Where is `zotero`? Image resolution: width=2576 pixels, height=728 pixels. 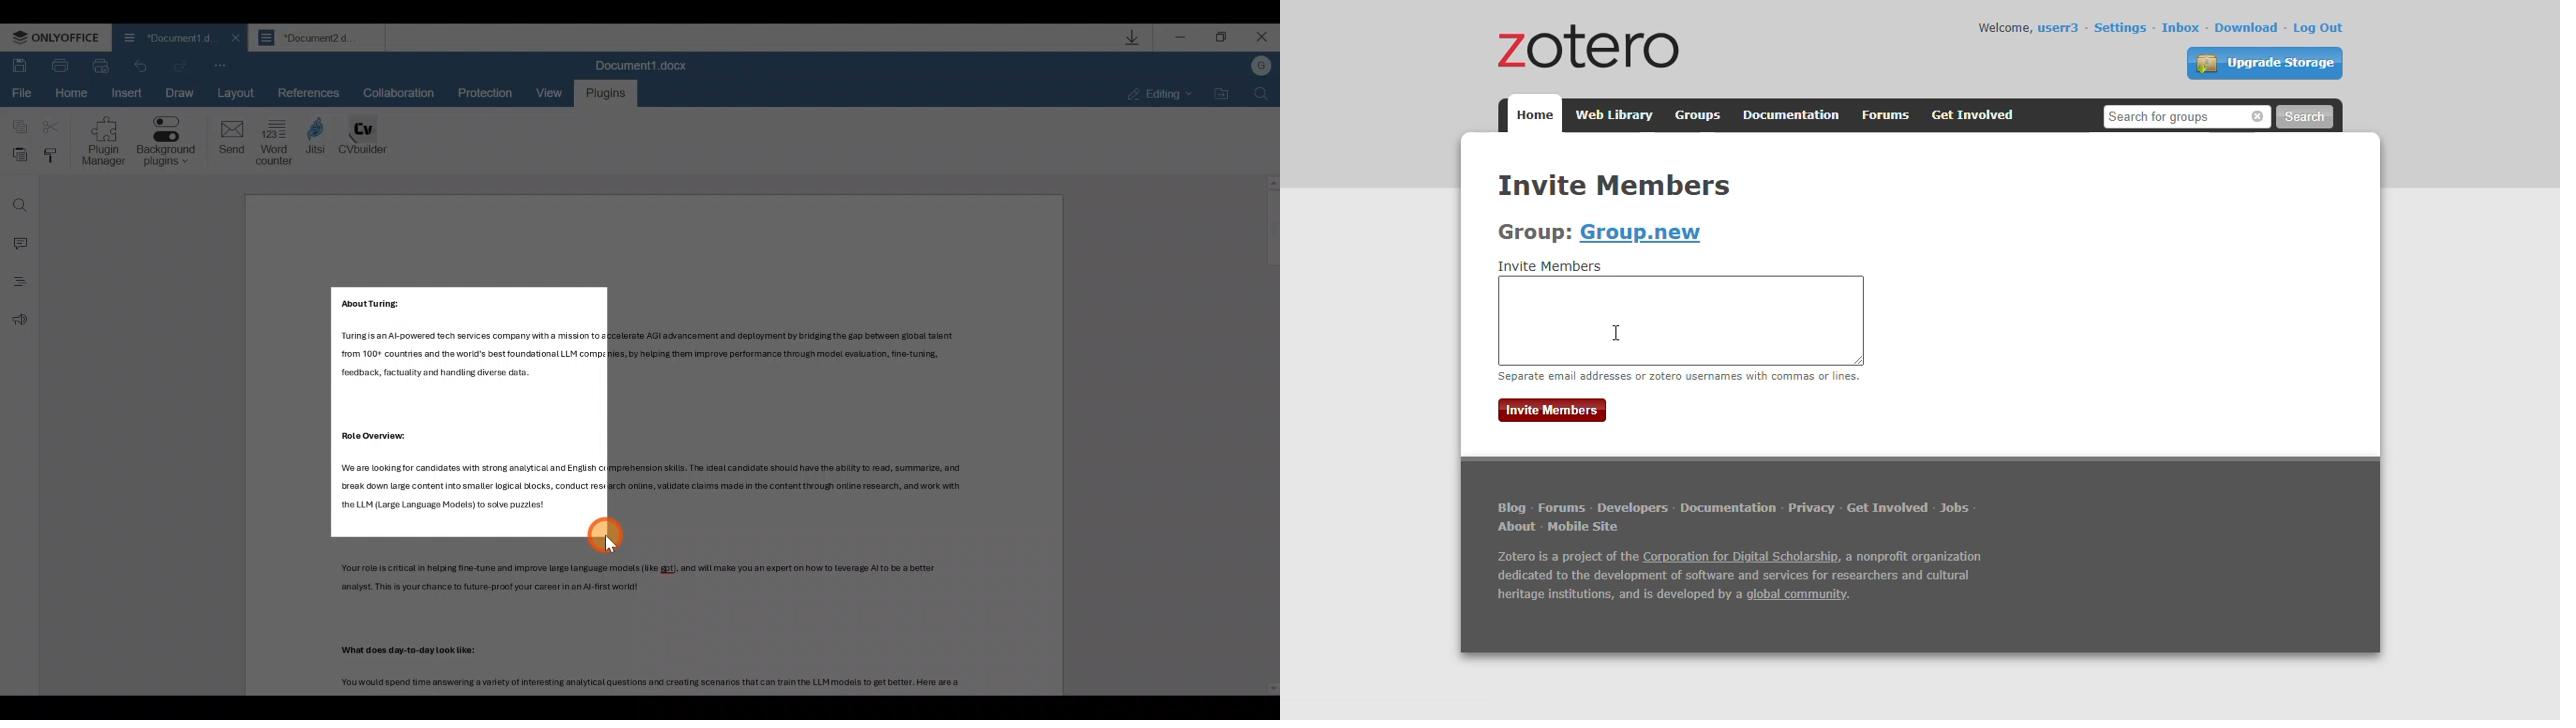 zotero is located at coordinates (1583, 45).